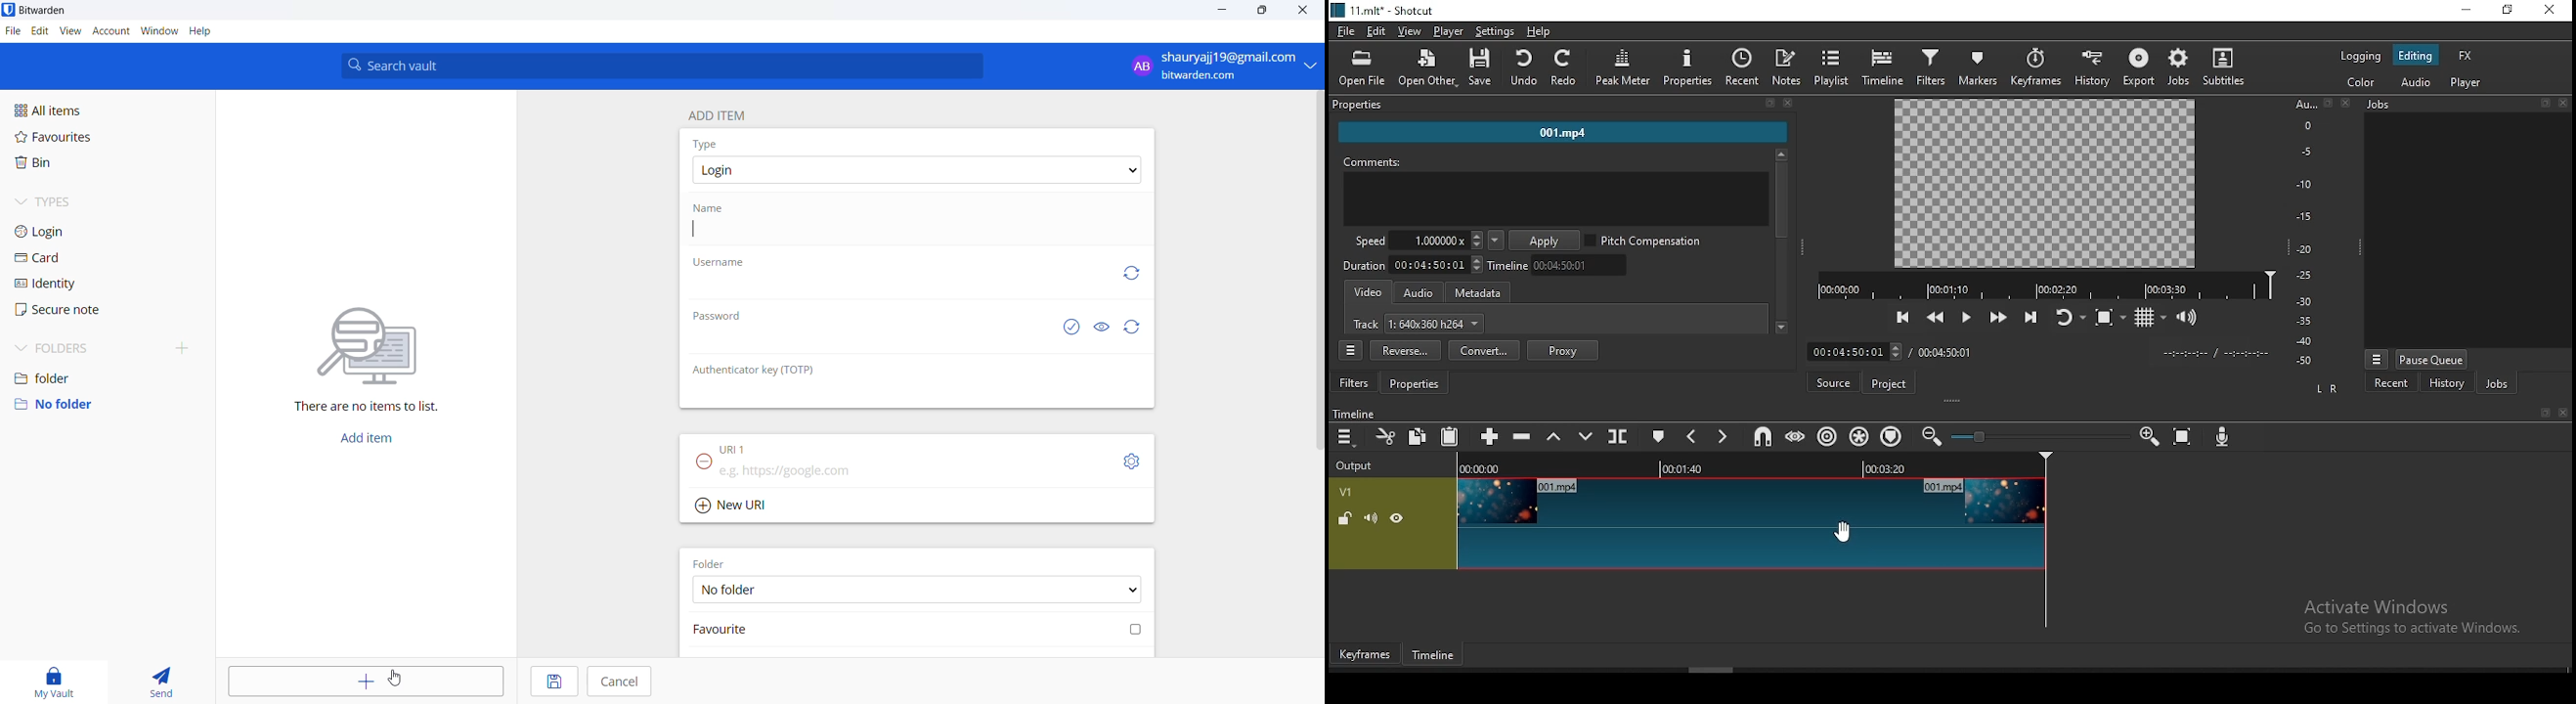 The image size is (2576, 728). I want to click on create/edit marker, so click(1660, 438).